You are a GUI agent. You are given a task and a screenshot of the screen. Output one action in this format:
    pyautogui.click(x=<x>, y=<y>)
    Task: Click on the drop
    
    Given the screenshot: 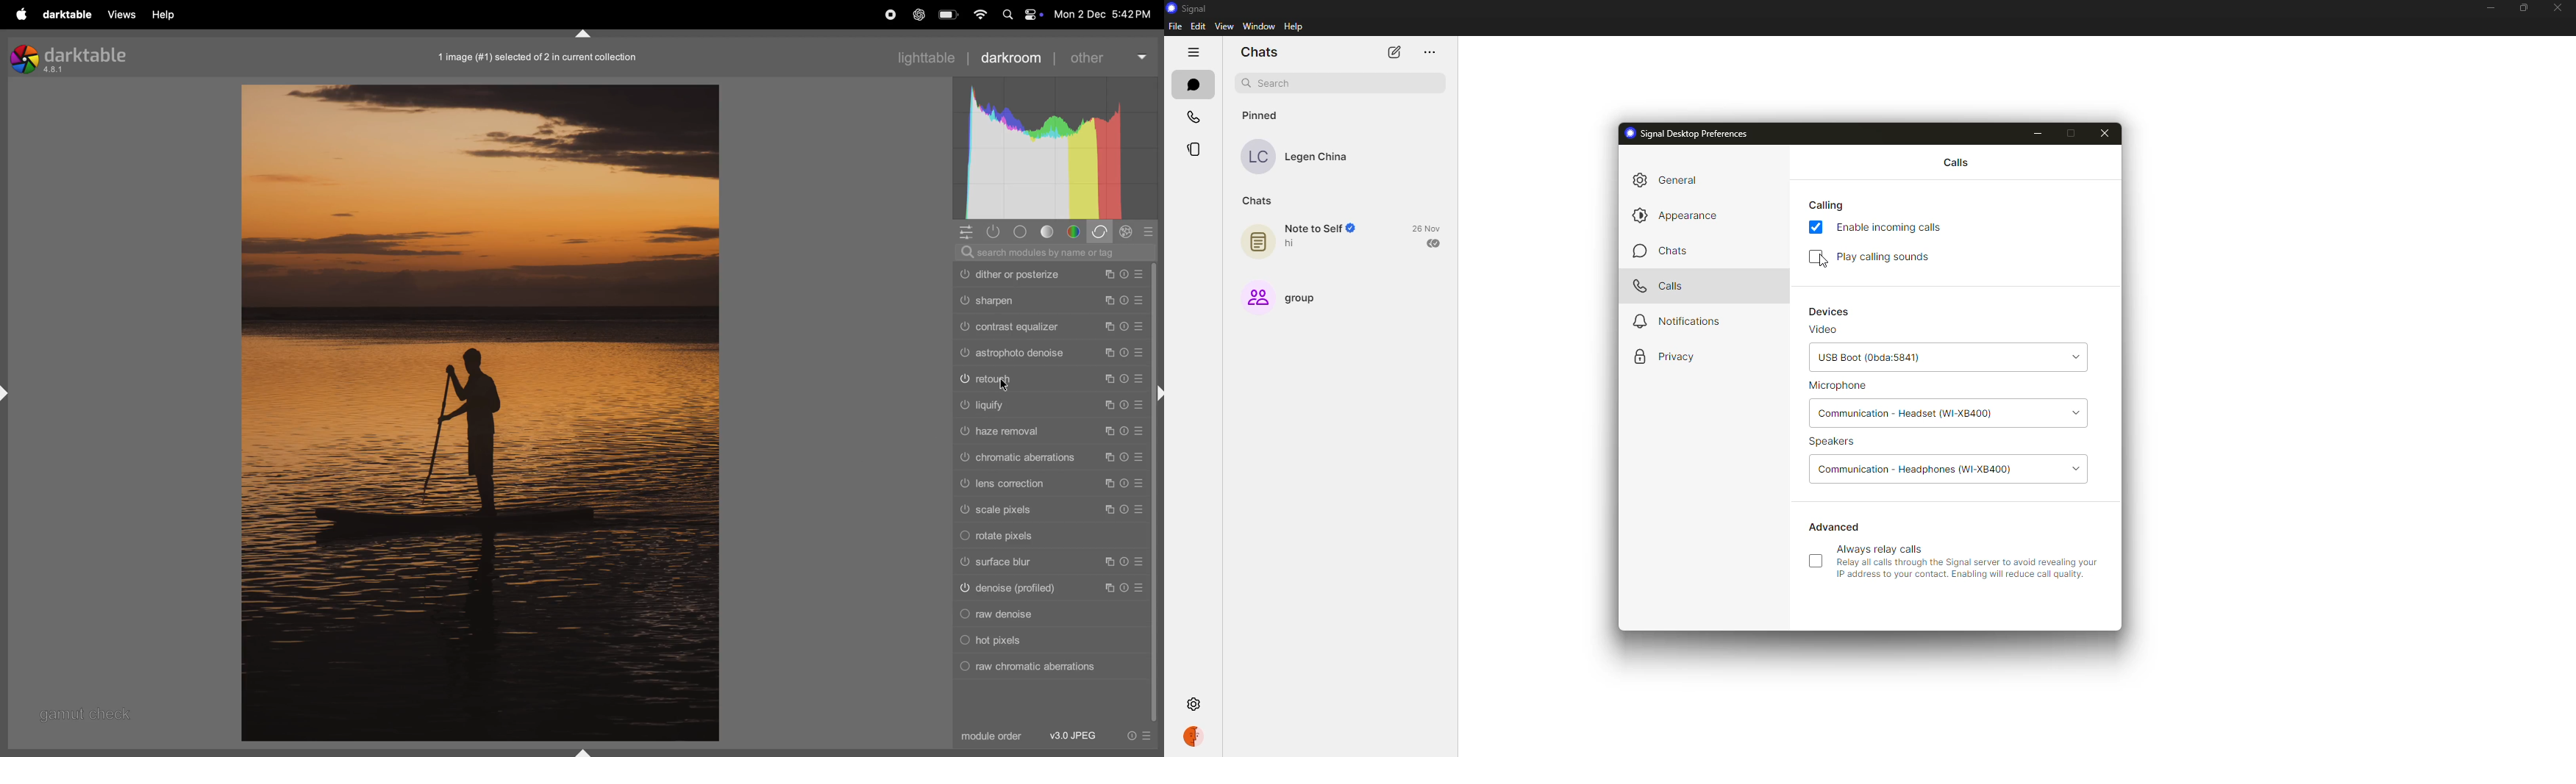 What is the action you would take?
    pyautogui.click(x=2074, y=353)
    